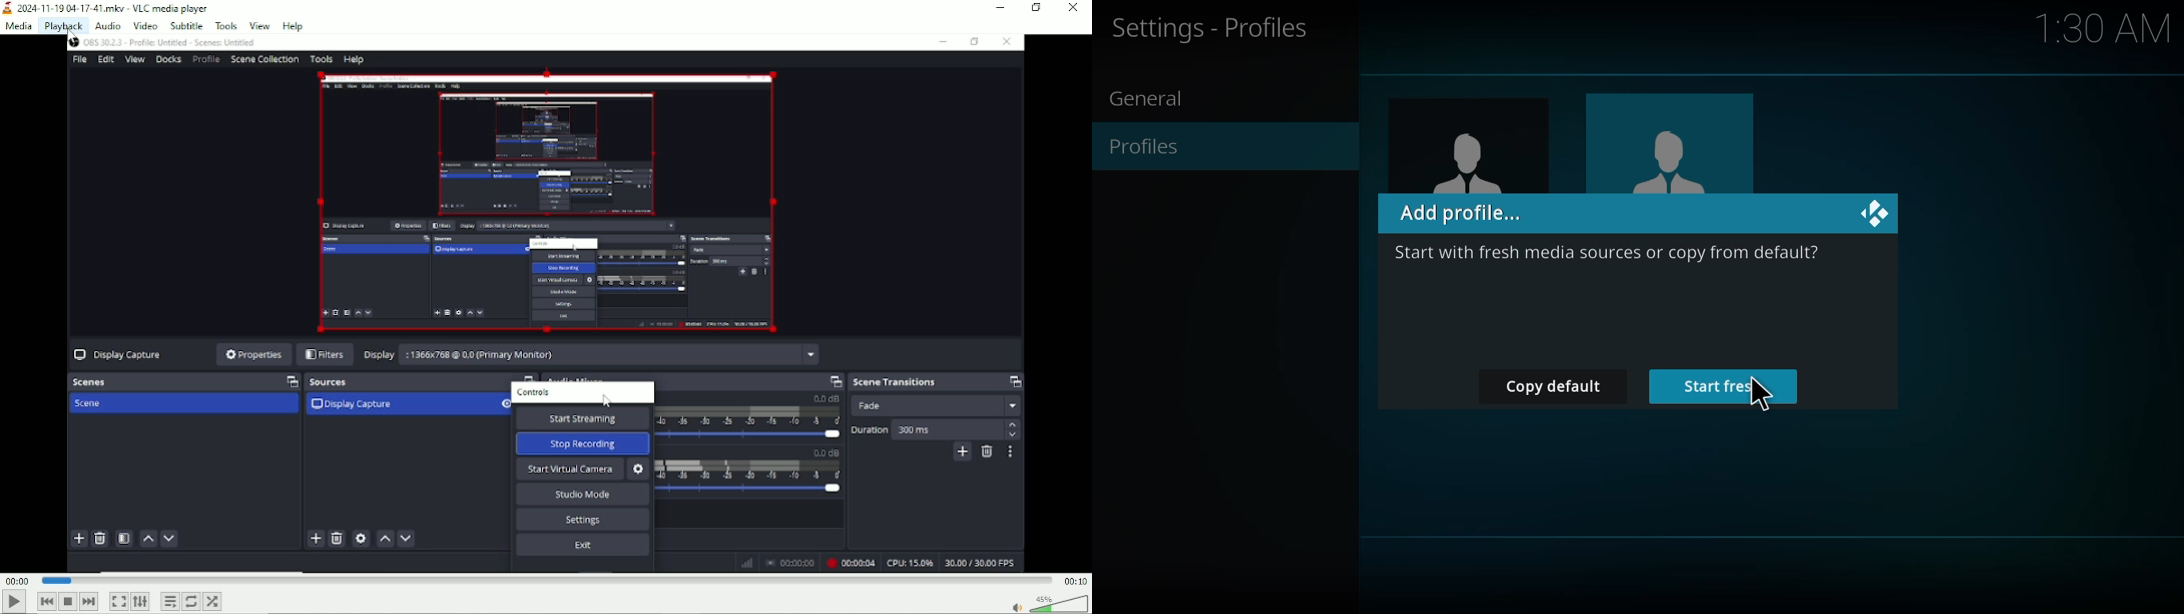 This screenshot has width=2184, height=616. I want to click on general, so click(1154, 100).